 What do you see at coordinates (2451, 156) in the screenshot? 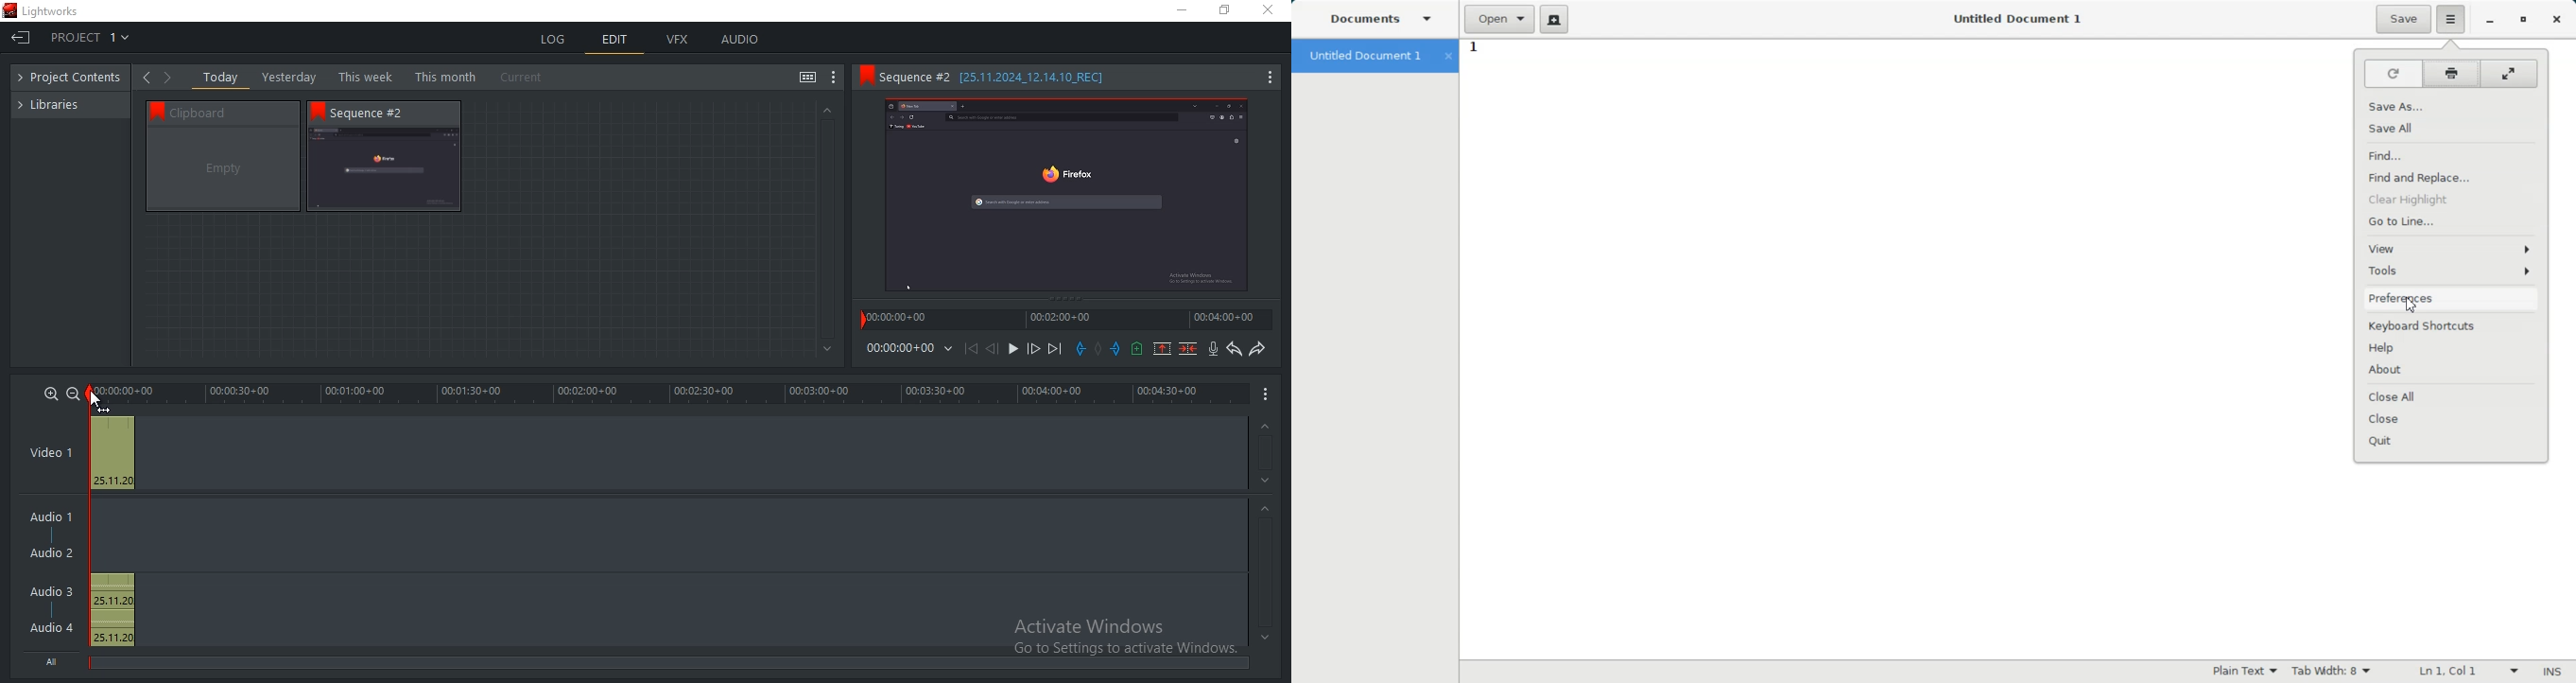
I see `Find` at bounding box center [2451, 156].